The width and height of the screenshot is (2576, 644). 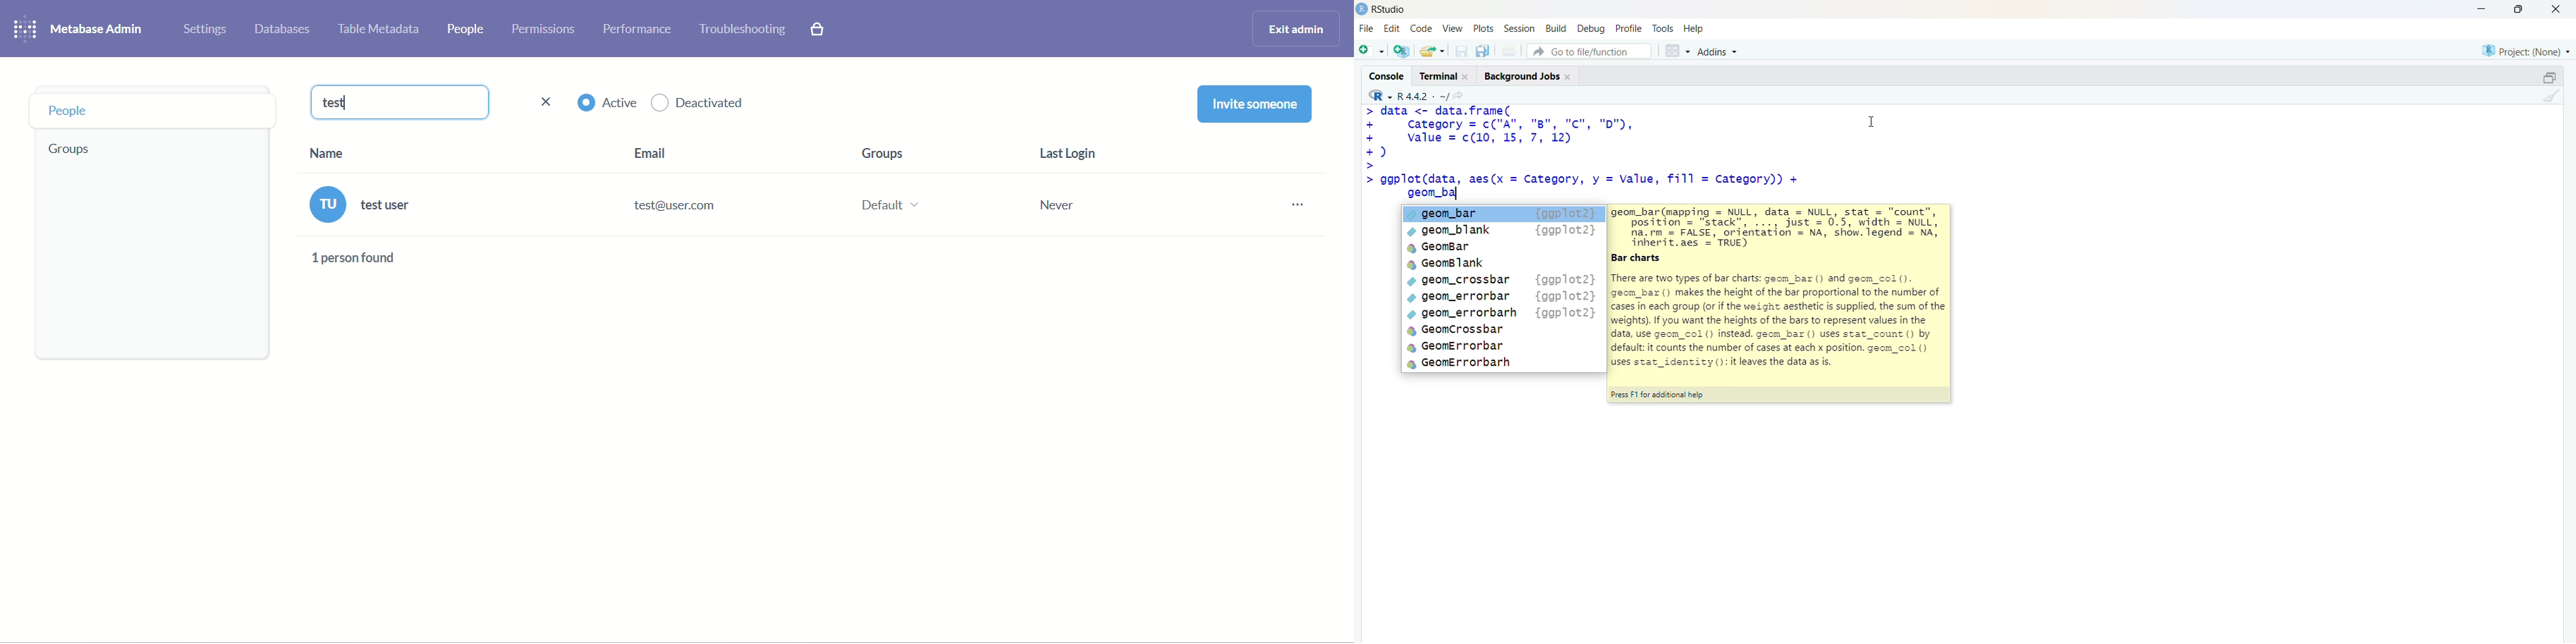 I want to click on Terminal, so click(x=1442, y=74).